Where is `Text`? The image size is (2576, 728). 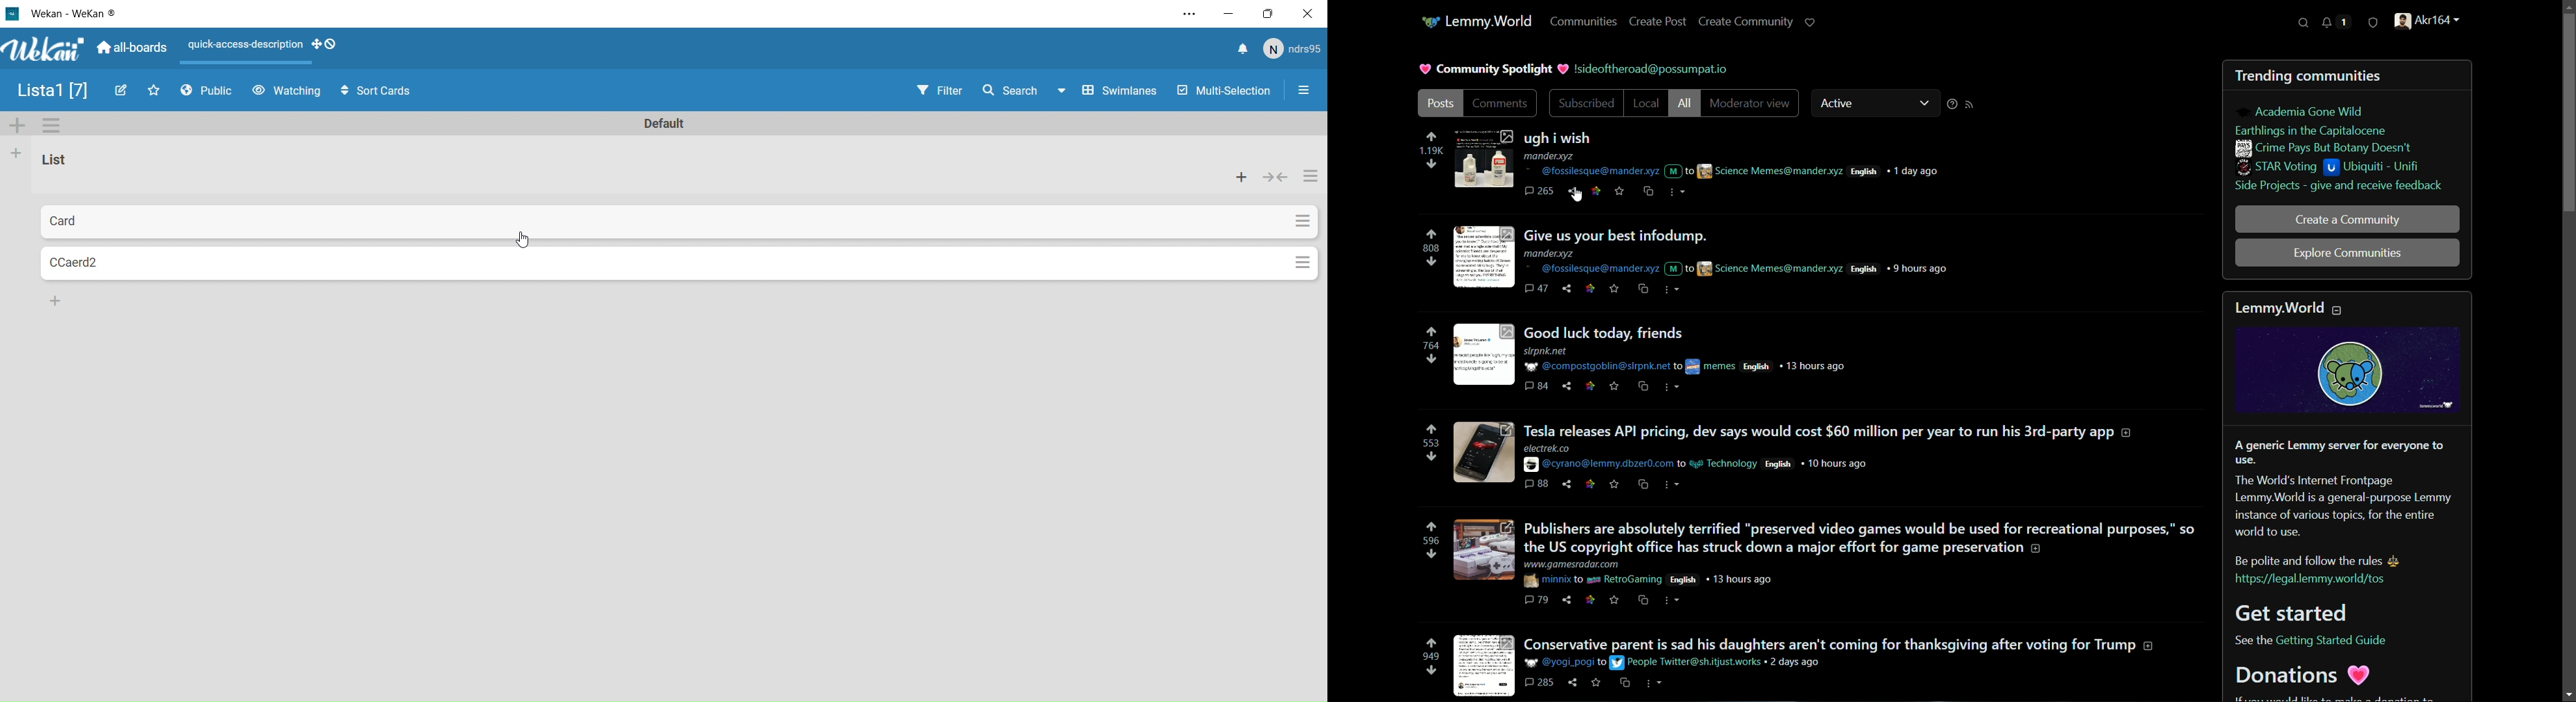 Text is located at coordinates (628, 124).